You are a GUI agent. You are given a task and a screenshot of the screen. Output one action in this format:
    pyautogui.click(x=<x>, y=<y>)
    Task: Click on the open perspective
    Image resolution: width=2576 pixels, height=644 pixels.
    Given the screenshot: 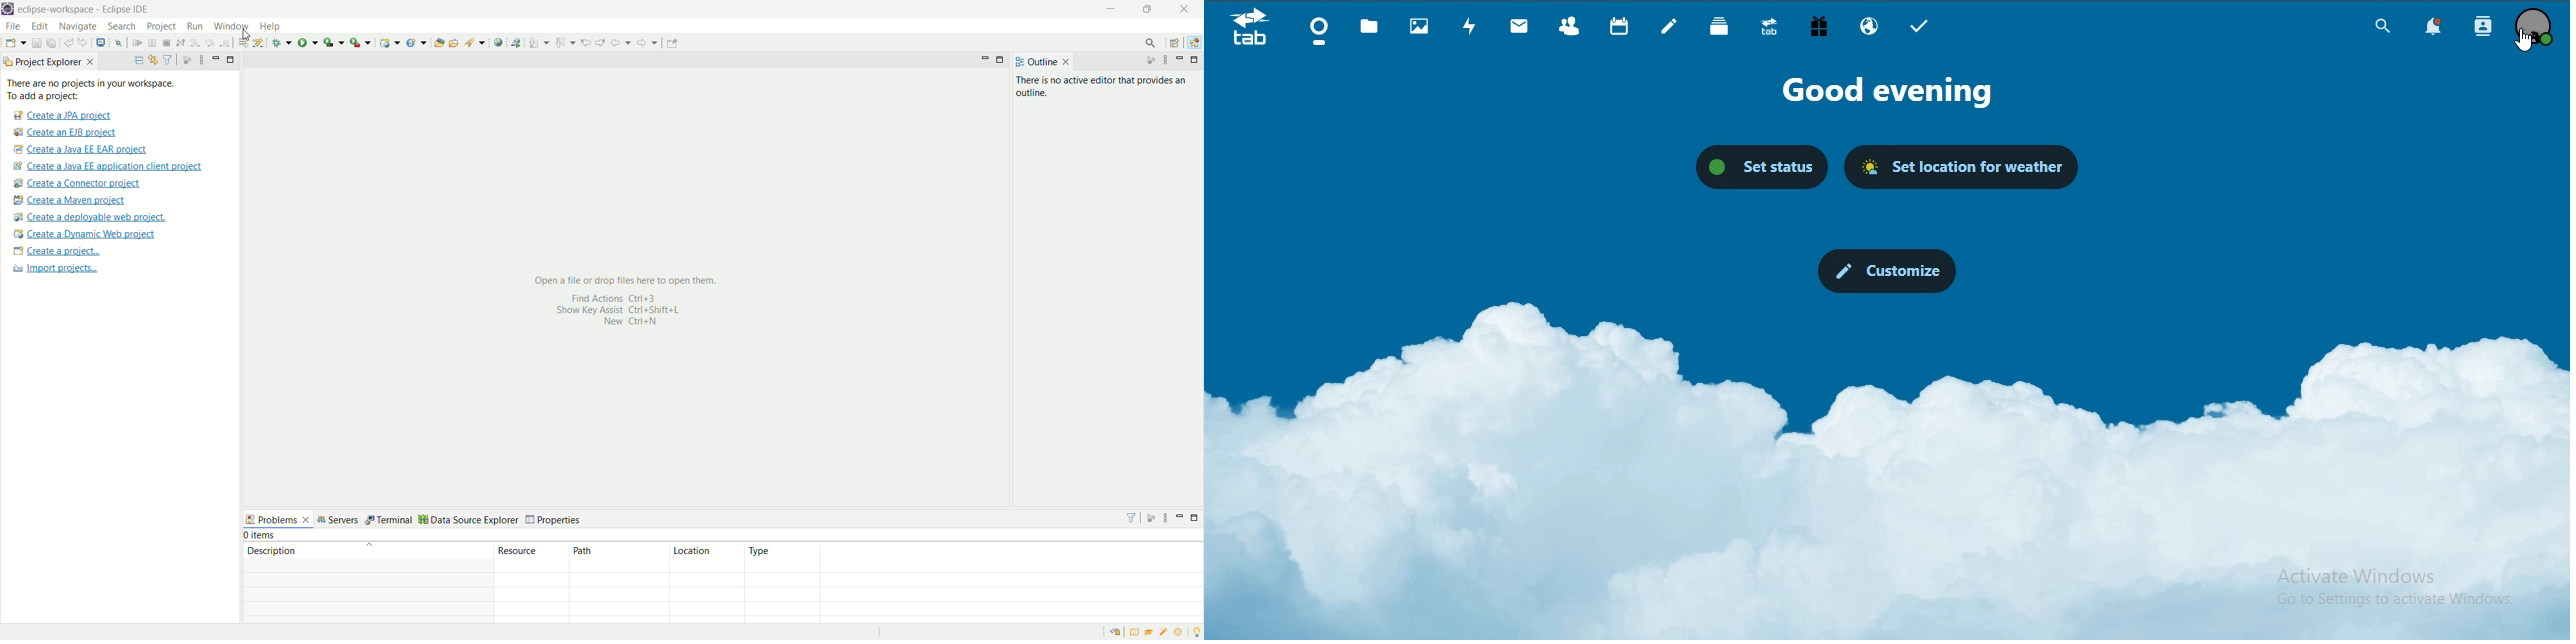 What is the action you would take?
    pyautogui.click(x=1174, y=41)
    